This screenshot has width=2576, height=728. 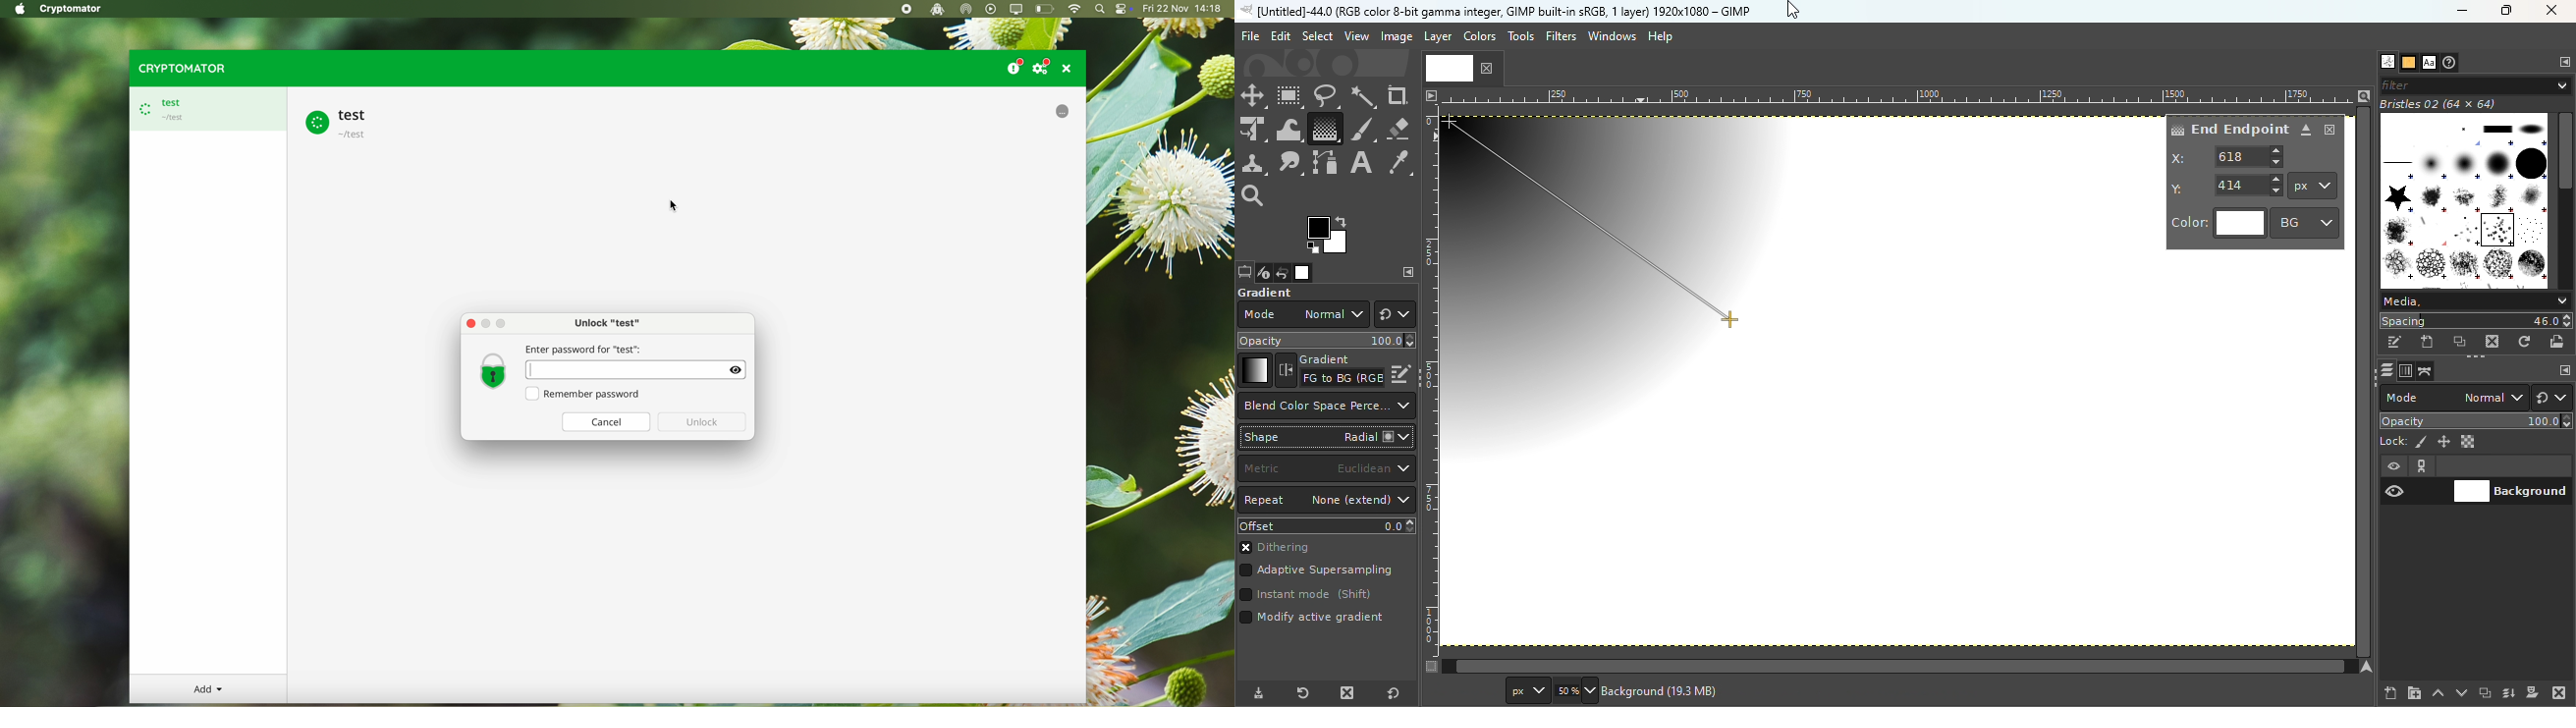 I want to click on Horizontal scroll bar, so click(x=2366, y=382).